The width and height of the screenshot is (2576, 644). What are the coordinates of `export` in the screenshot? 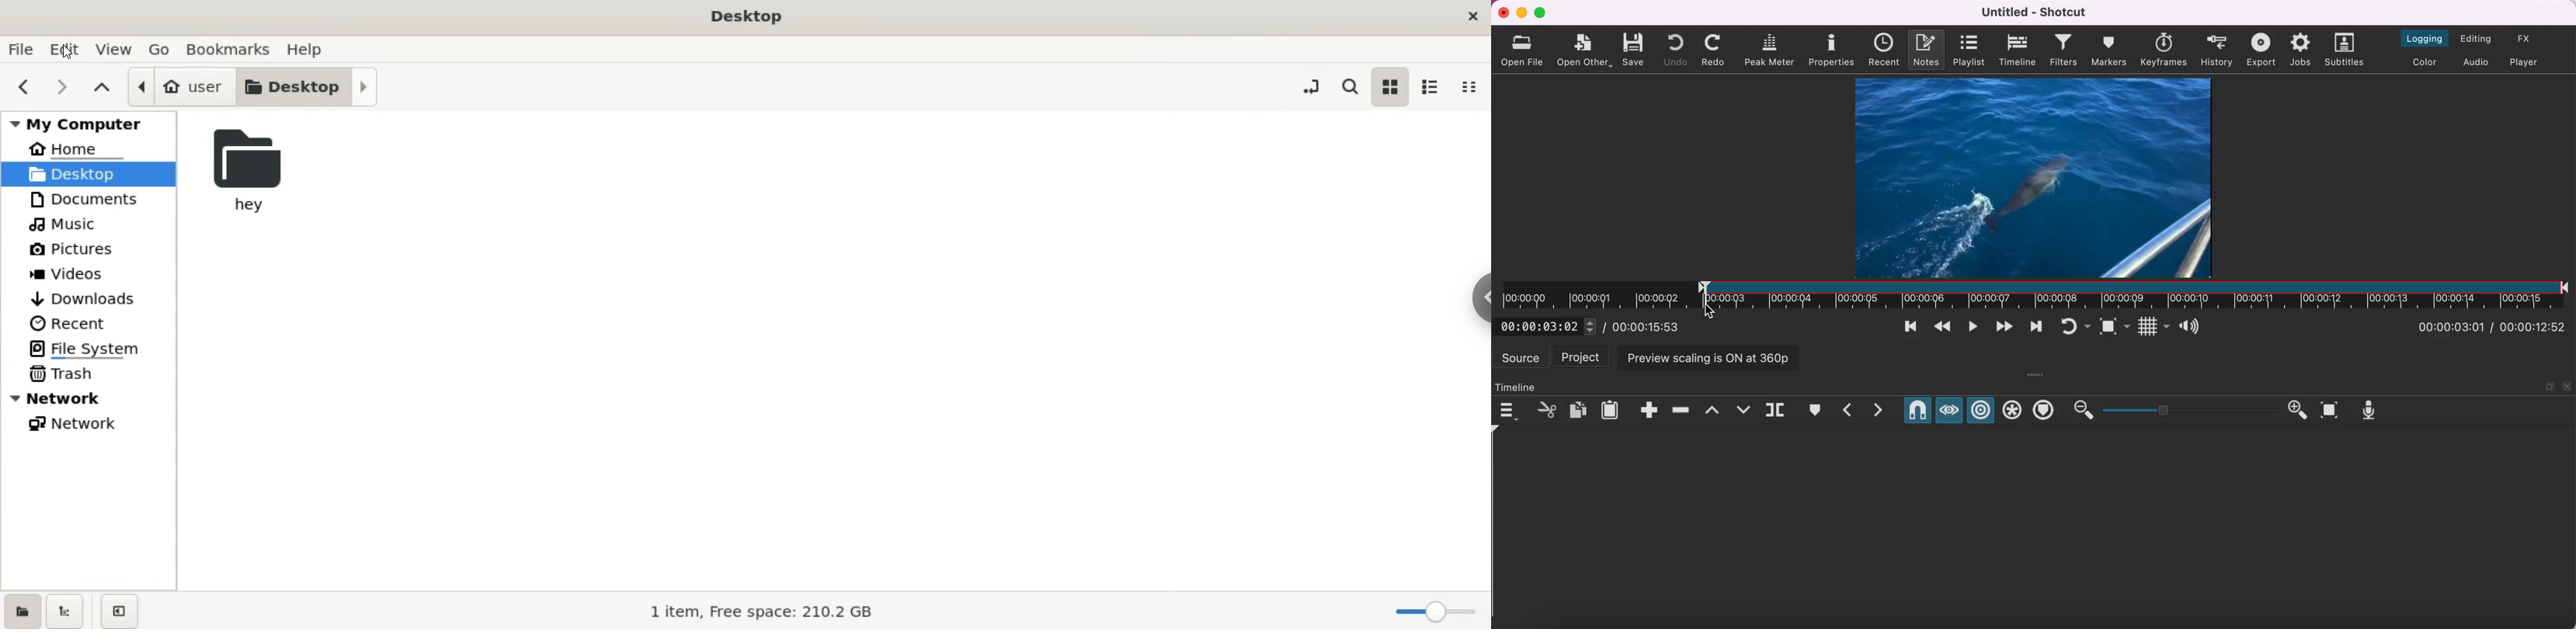 It's located at (2260, 50).